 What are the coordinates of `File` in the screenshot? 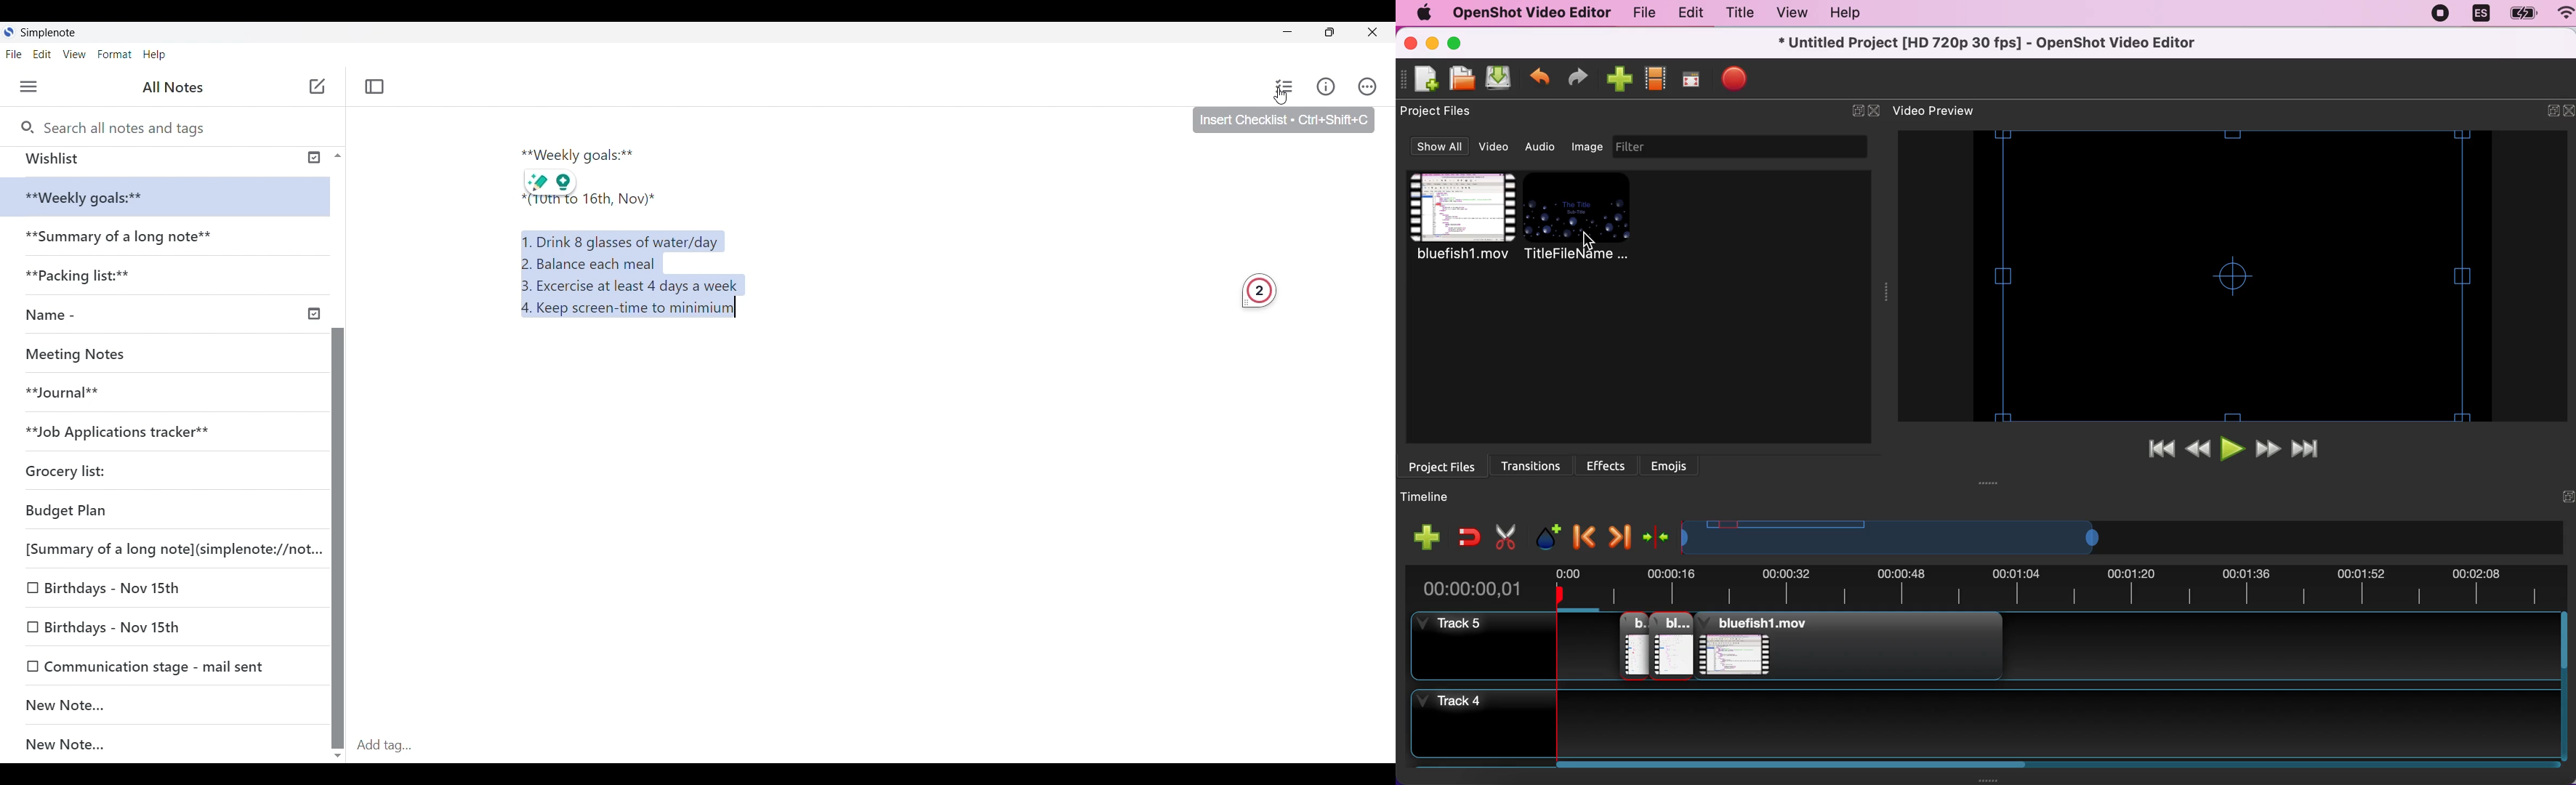 It's located at (17, 54).